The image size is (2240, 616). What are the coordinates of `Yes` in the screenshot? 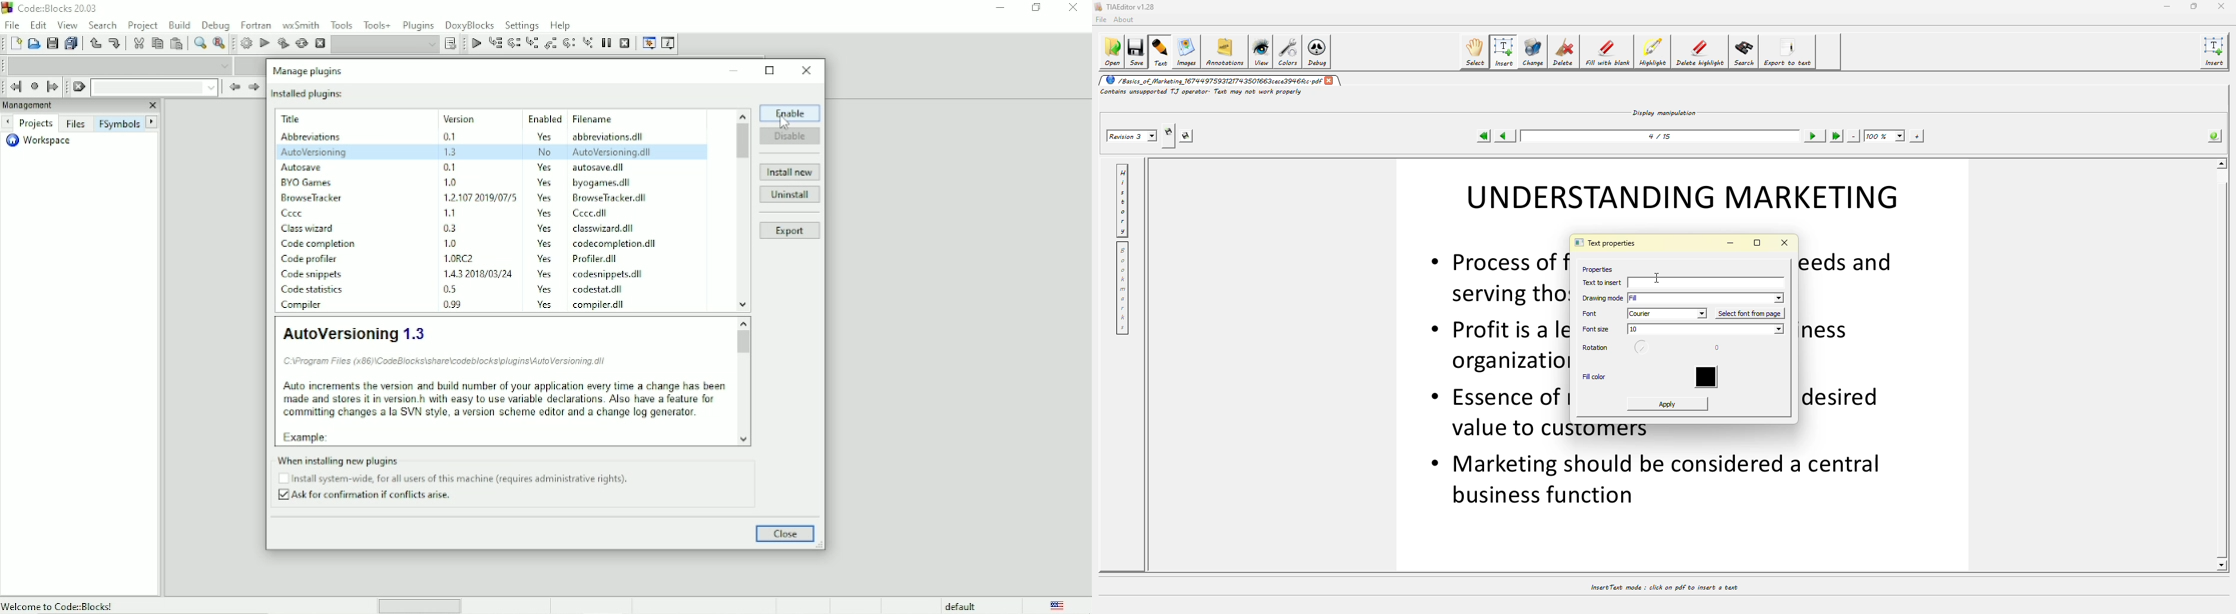 It's located at (545, 304).